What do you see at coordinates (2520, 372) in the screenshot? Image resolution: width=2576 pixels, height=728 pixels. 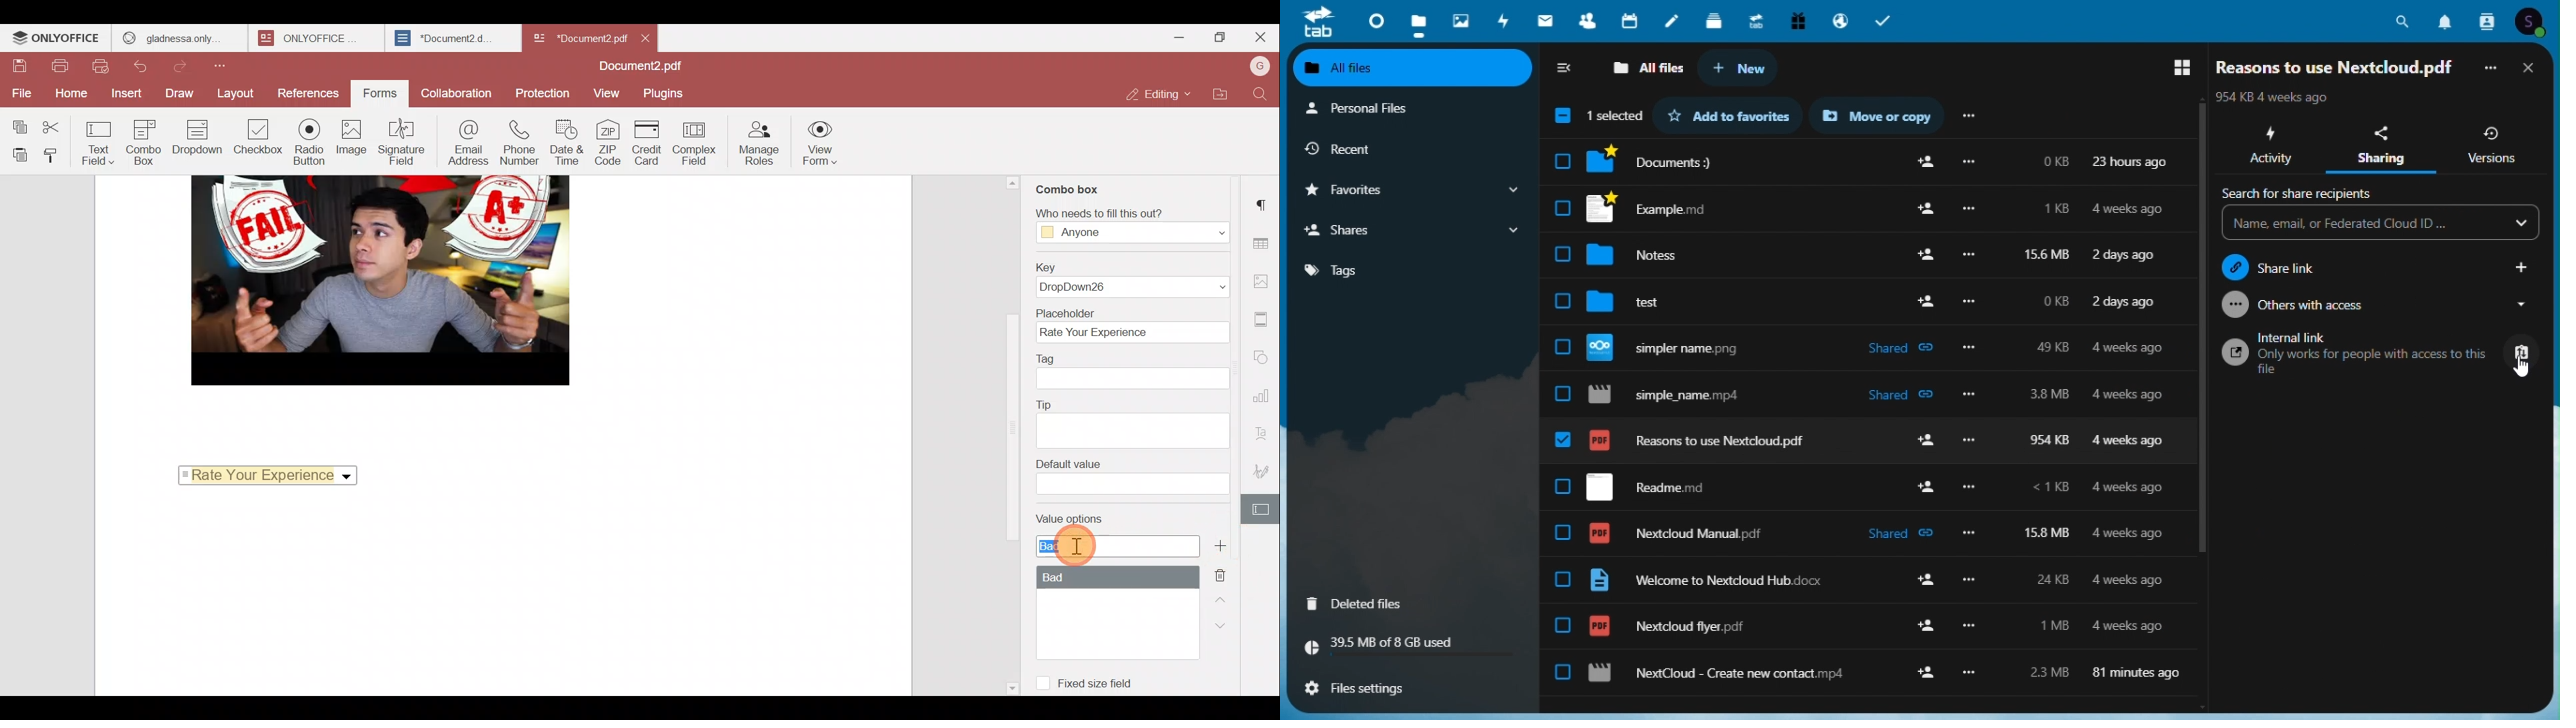 I see `cursor` at bounding box center [2520, 372].